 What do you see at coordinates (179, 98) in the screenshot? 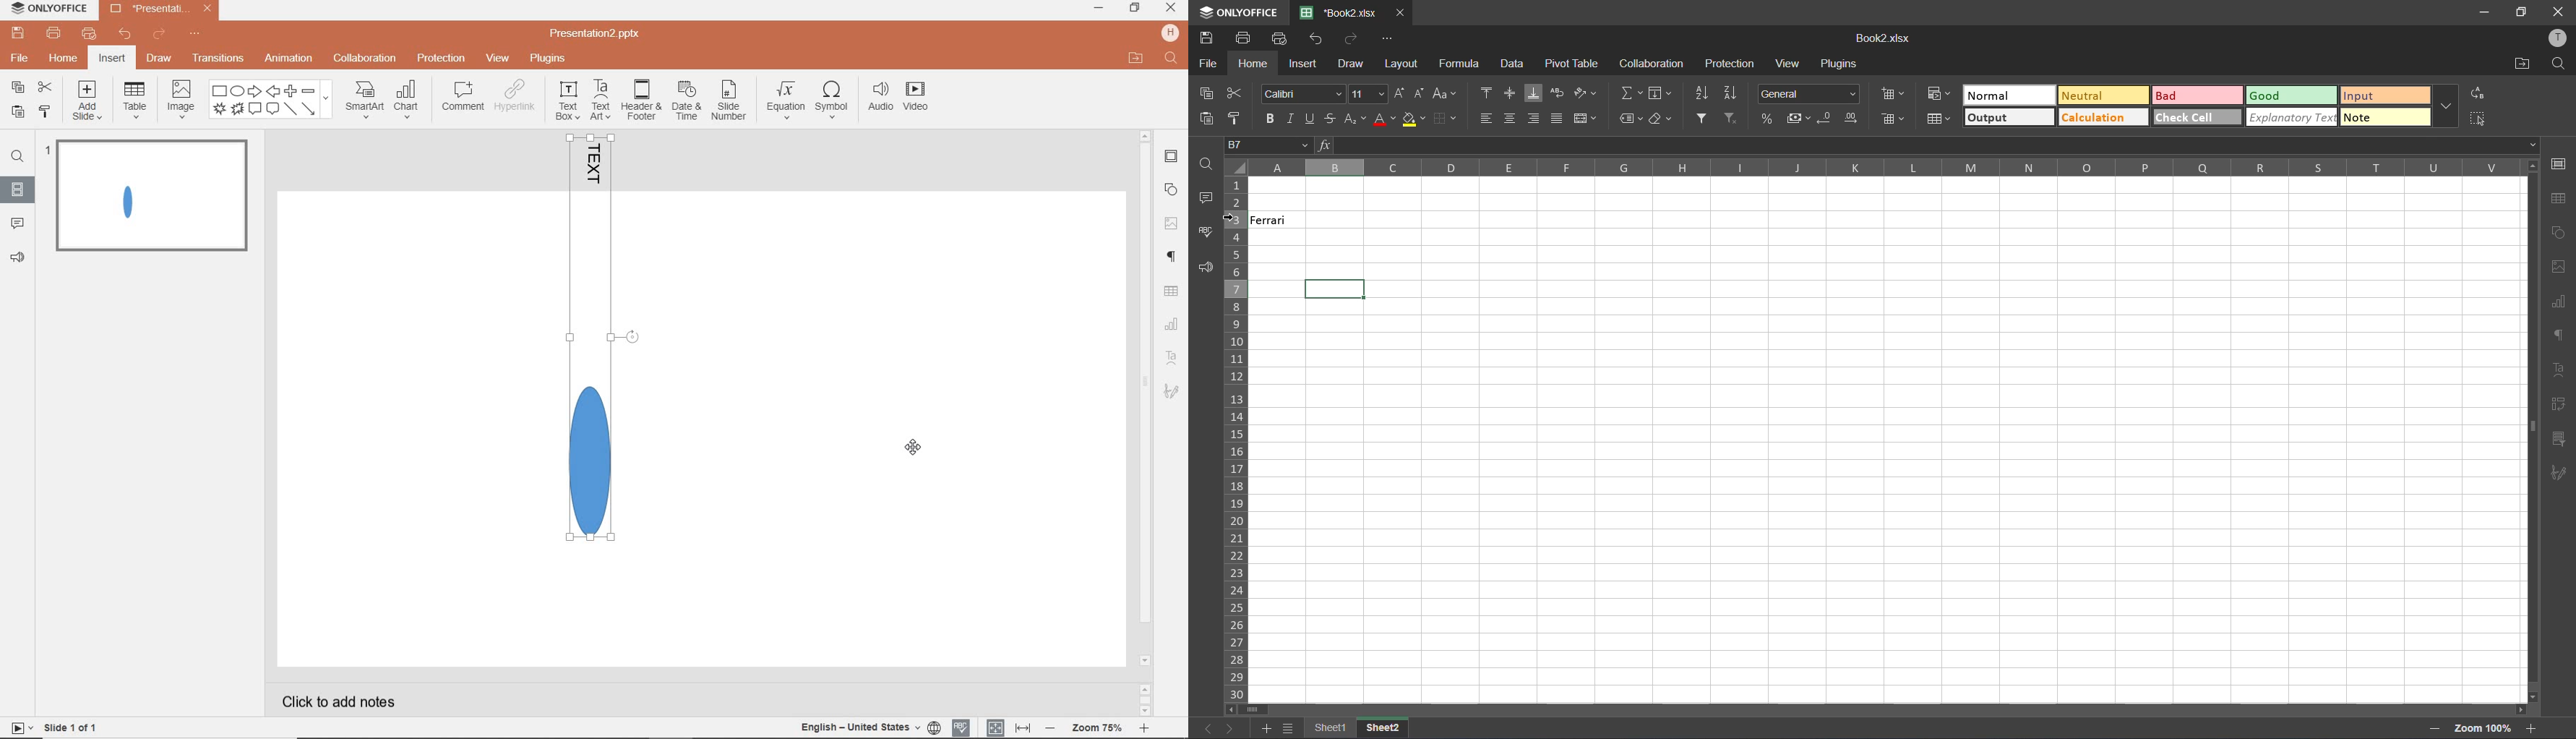
I see `image` at bounding box center [179, 98].